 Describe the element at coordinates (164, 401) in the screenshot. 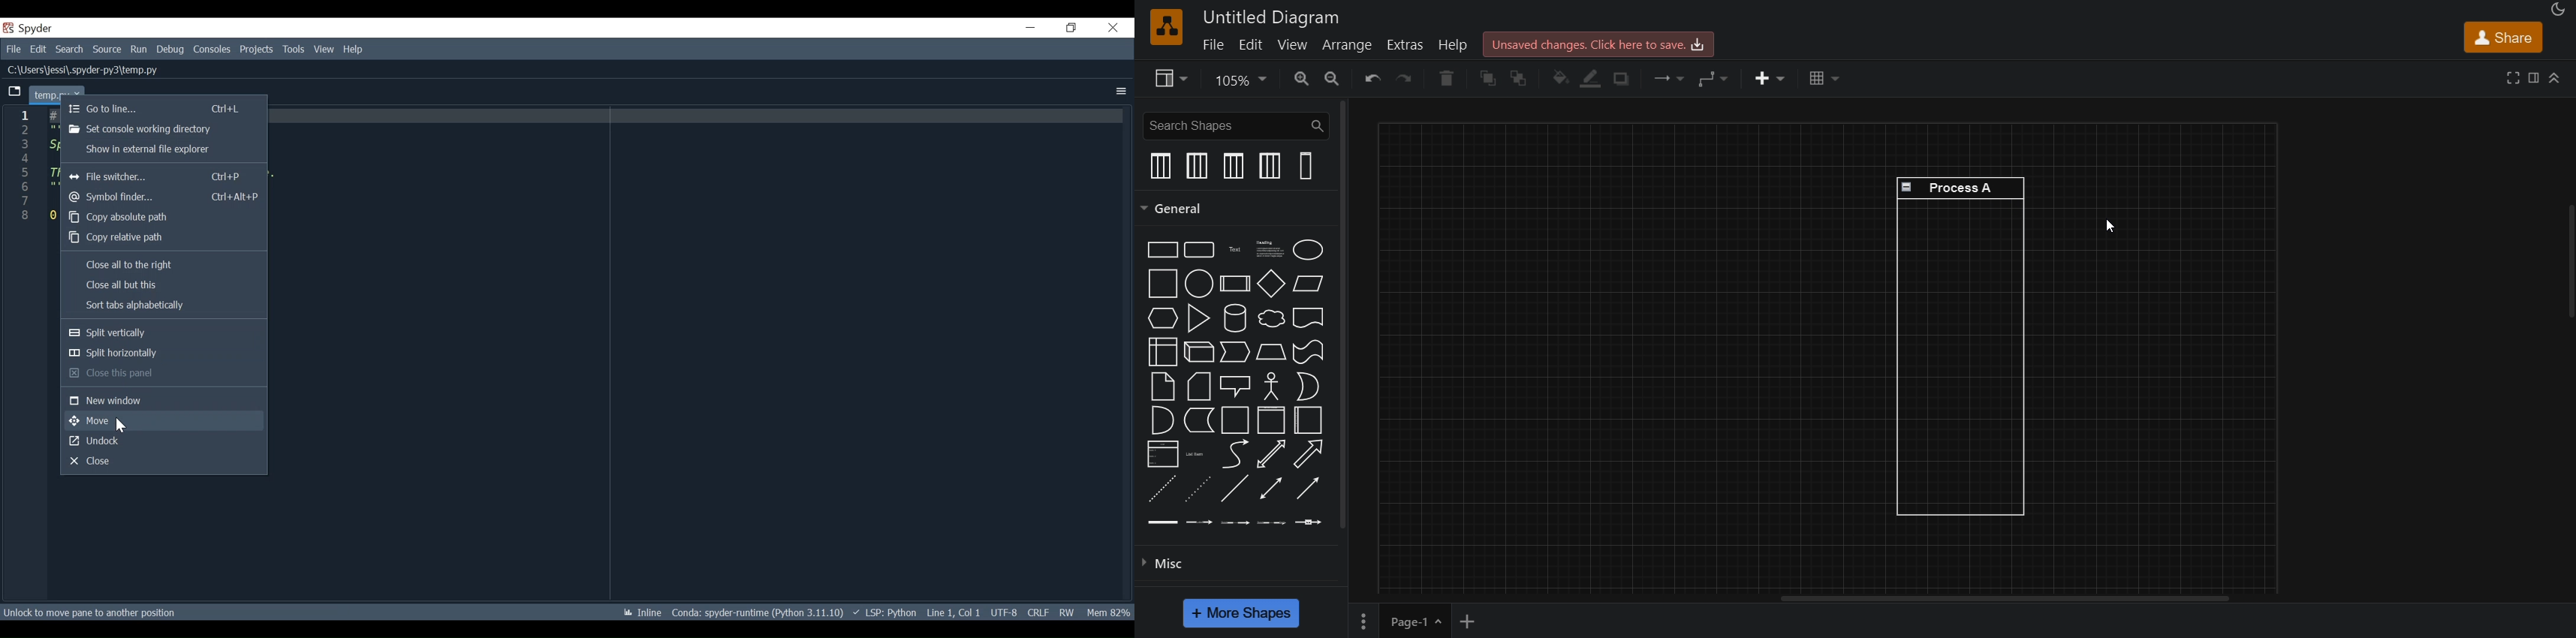

I see `New window` at that location.